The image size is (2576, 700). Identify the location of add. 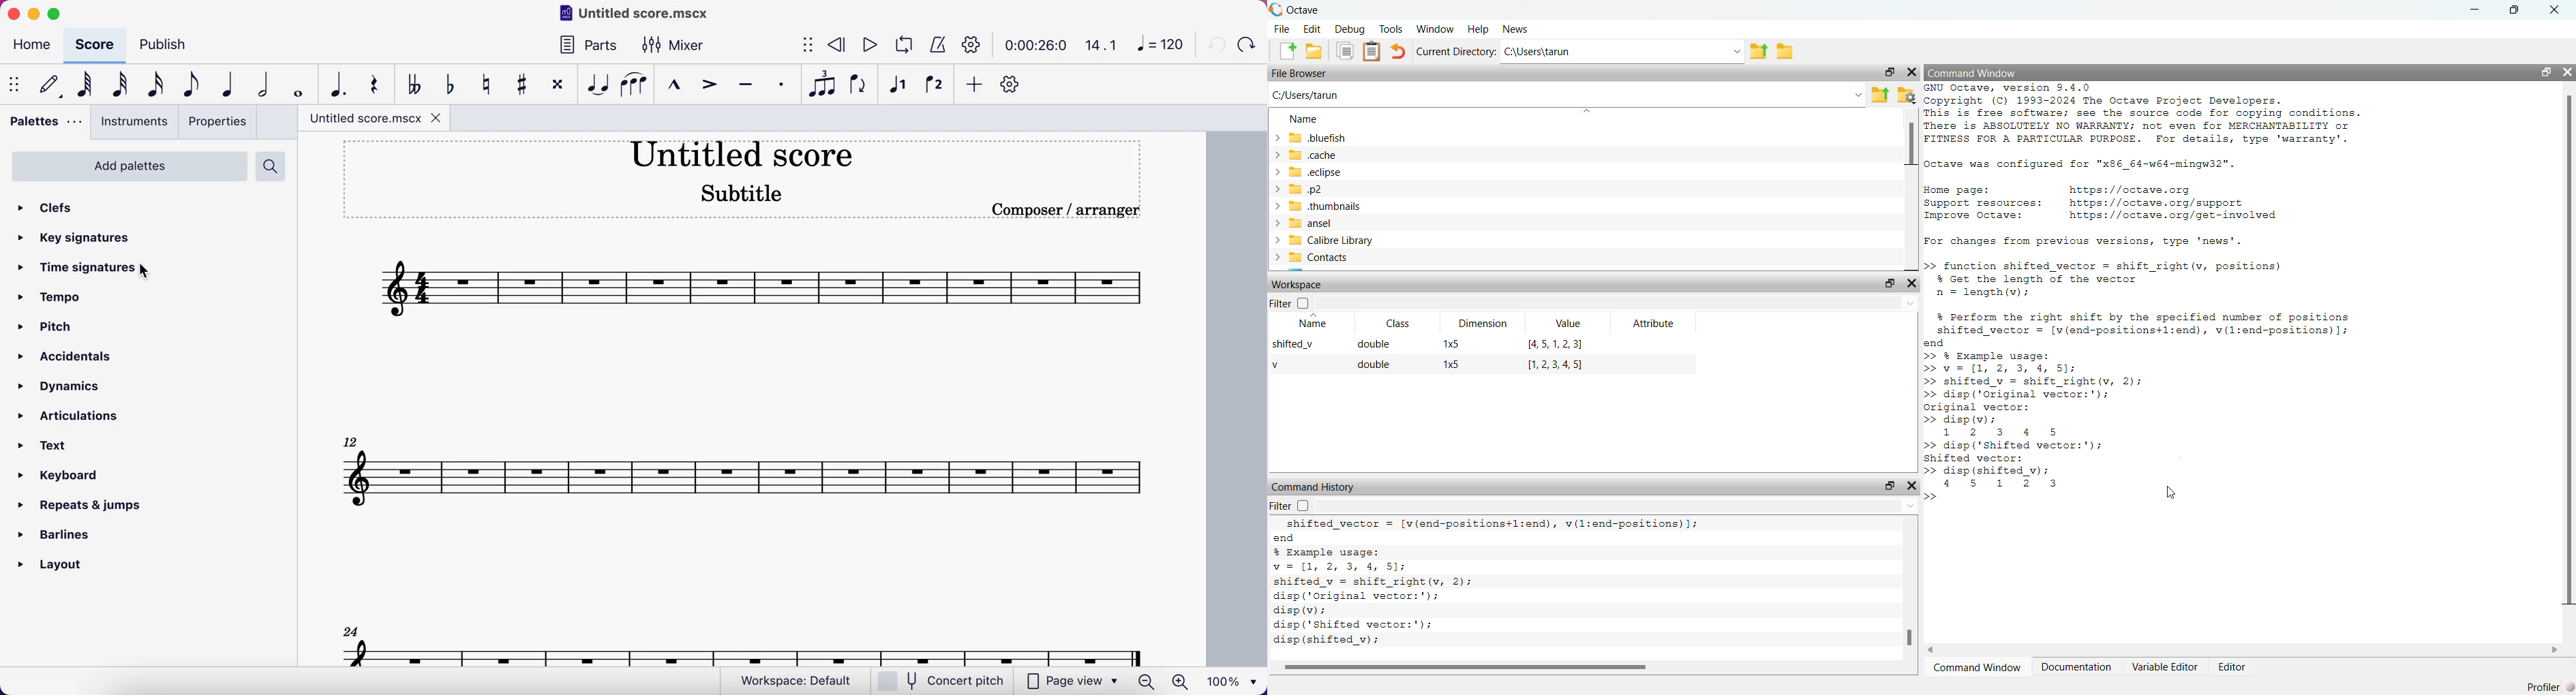
(973, 85).